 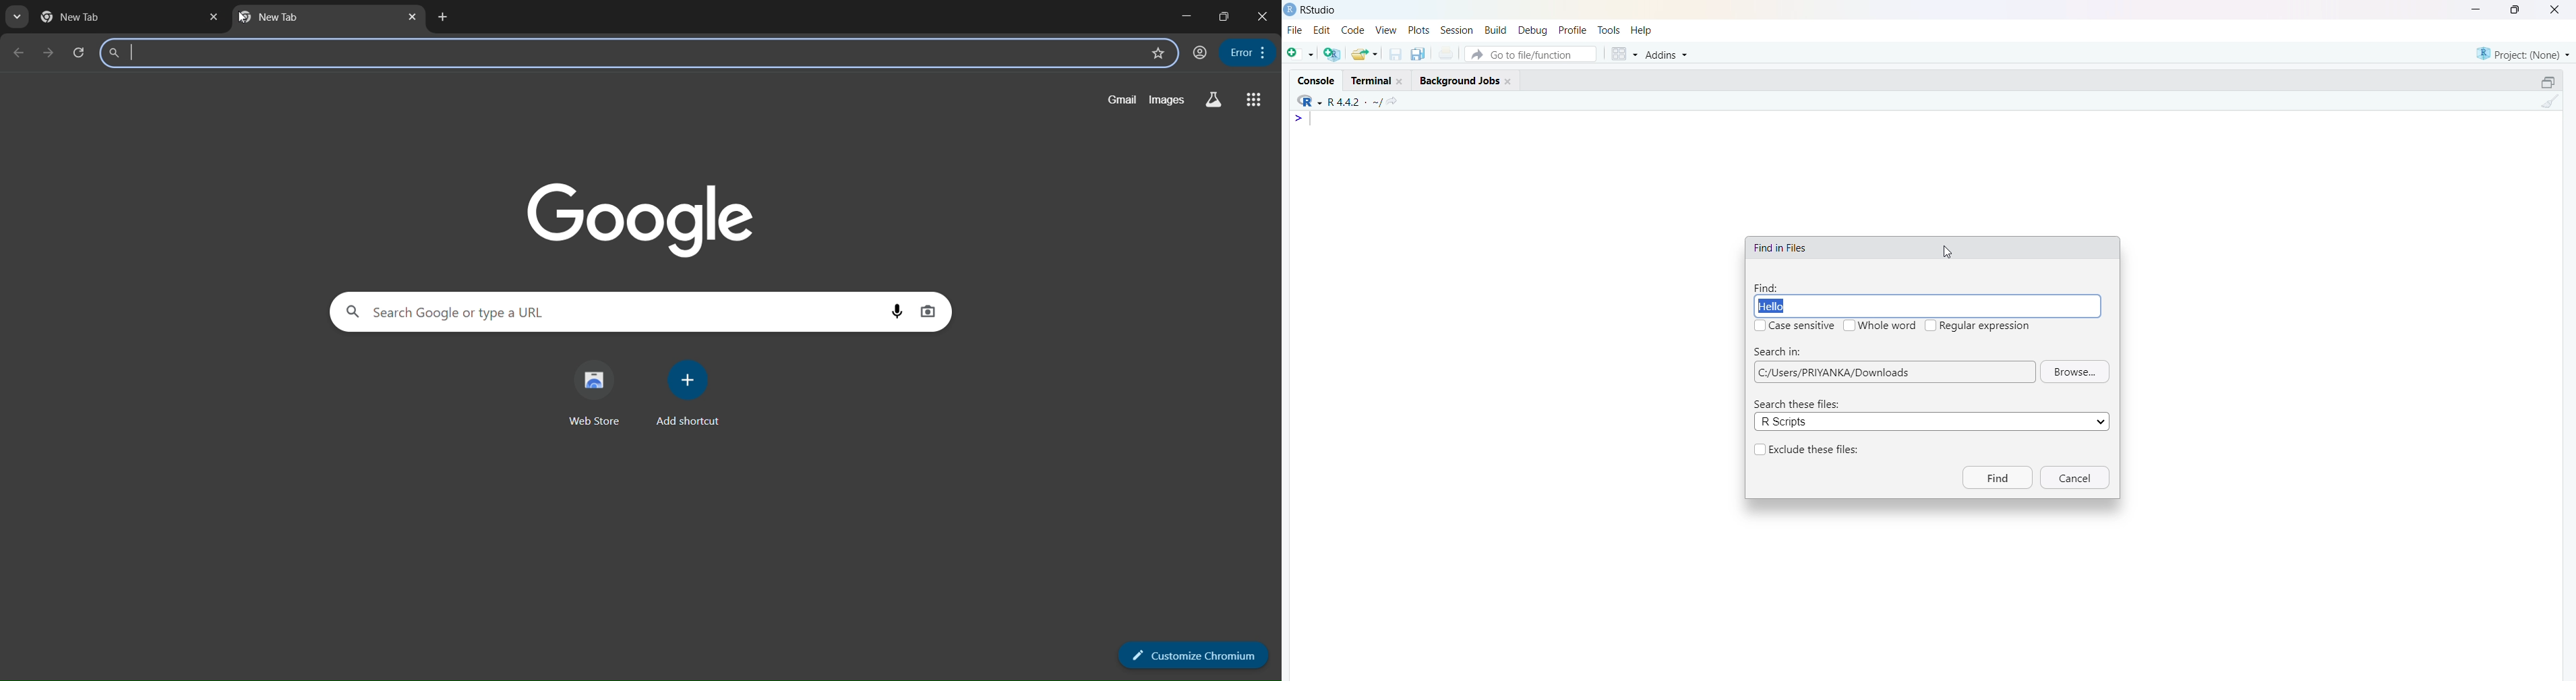 I want to click on print, so click(x=1447, y=53).